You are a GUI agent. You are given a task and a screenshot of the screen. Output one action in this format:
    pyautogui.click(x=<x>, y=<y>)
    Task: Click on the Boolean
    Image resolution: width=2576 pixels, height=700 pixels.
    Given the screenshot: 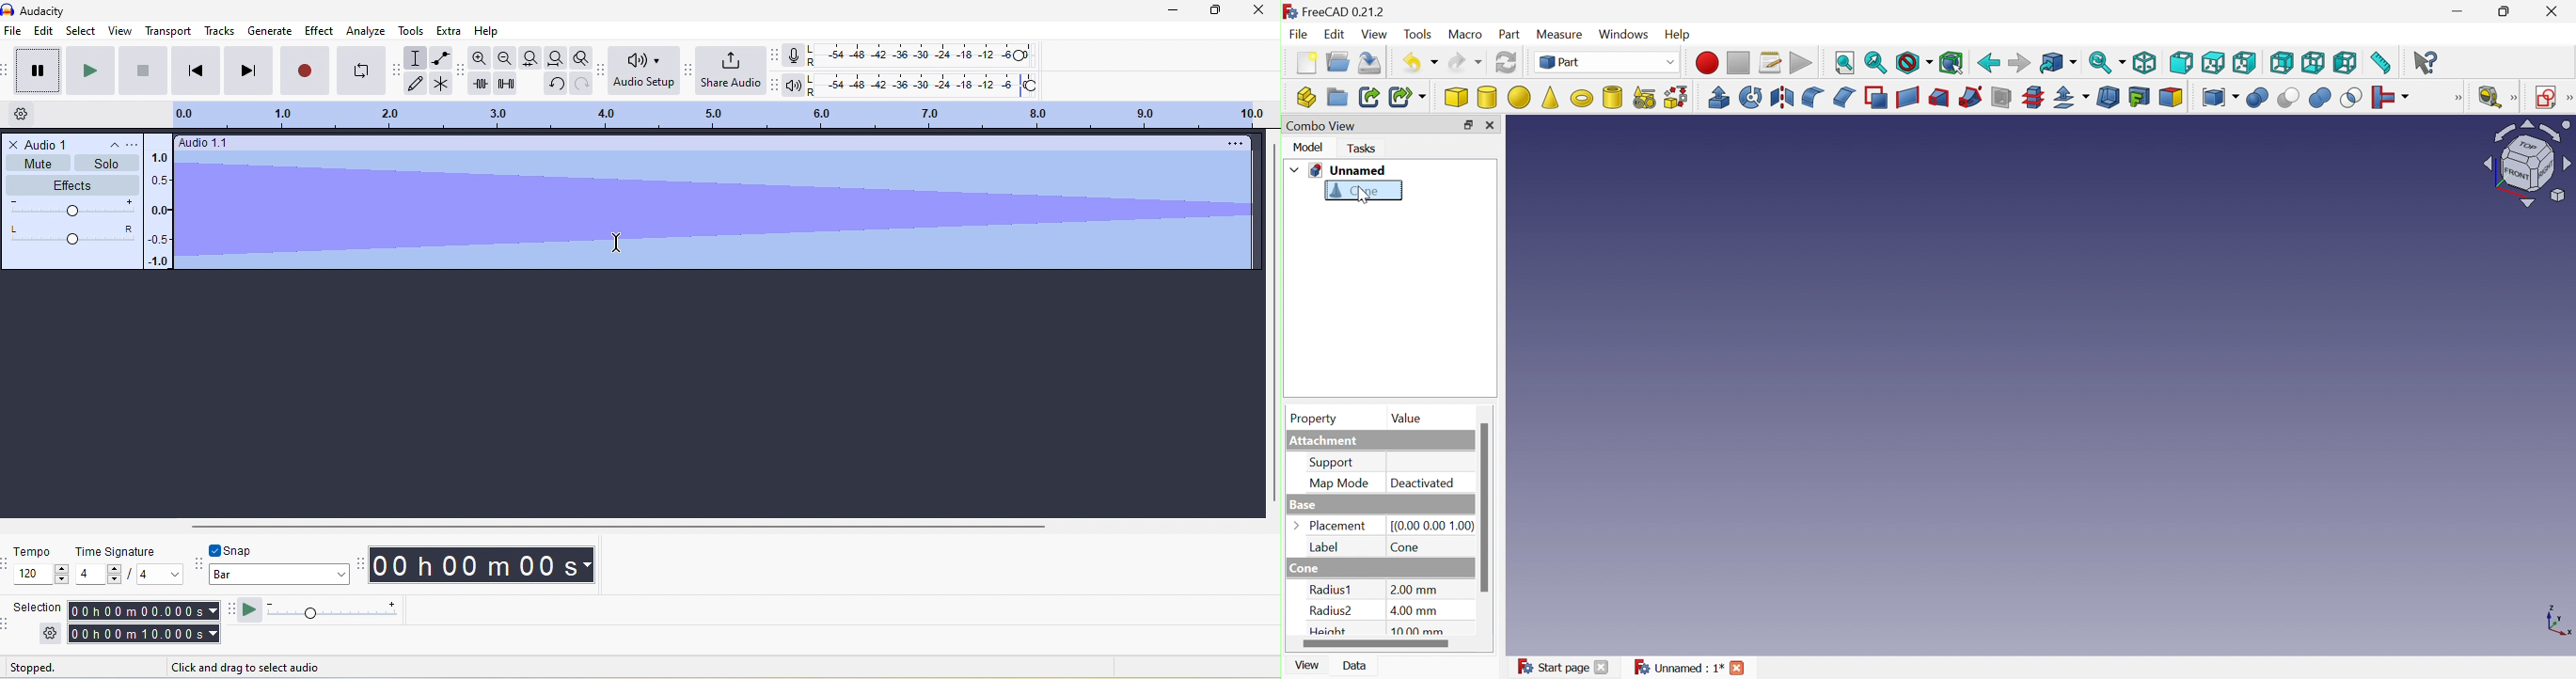 What is the action you would take?
    pyautogui.click(x=2259, y=99)
    